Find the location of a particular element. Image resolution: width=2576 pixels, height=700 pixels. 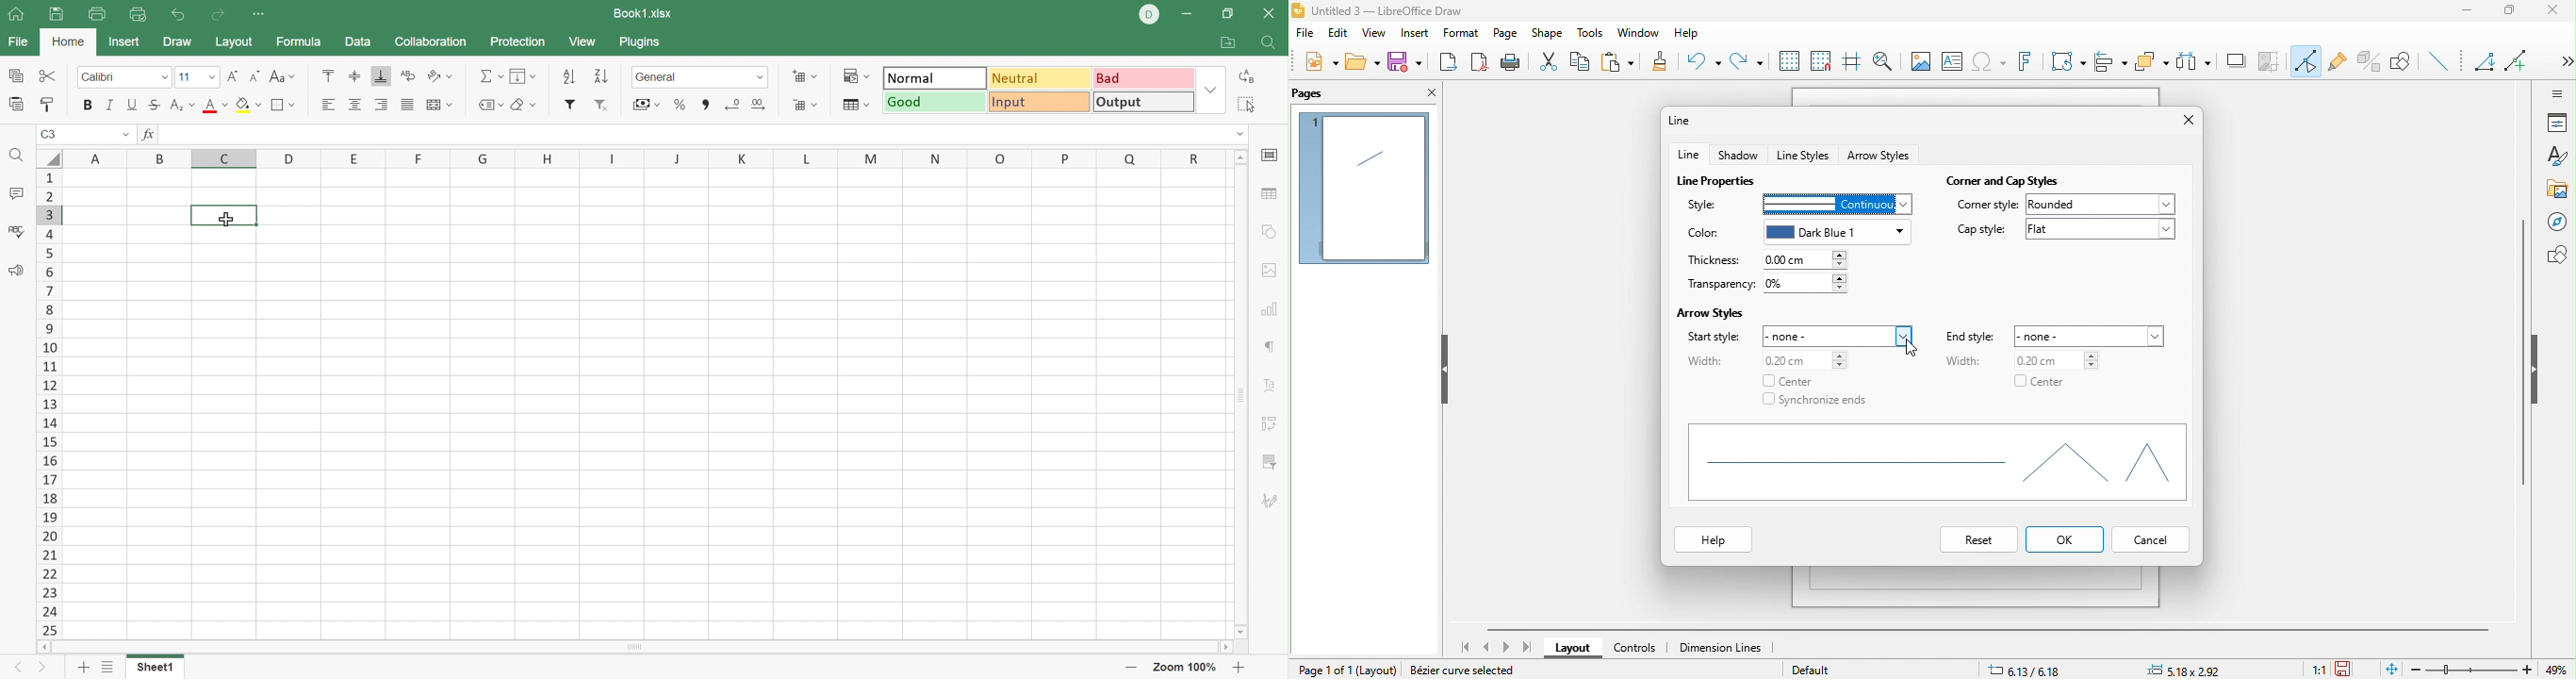

Chart settings is located at coordinates (1268, 308).